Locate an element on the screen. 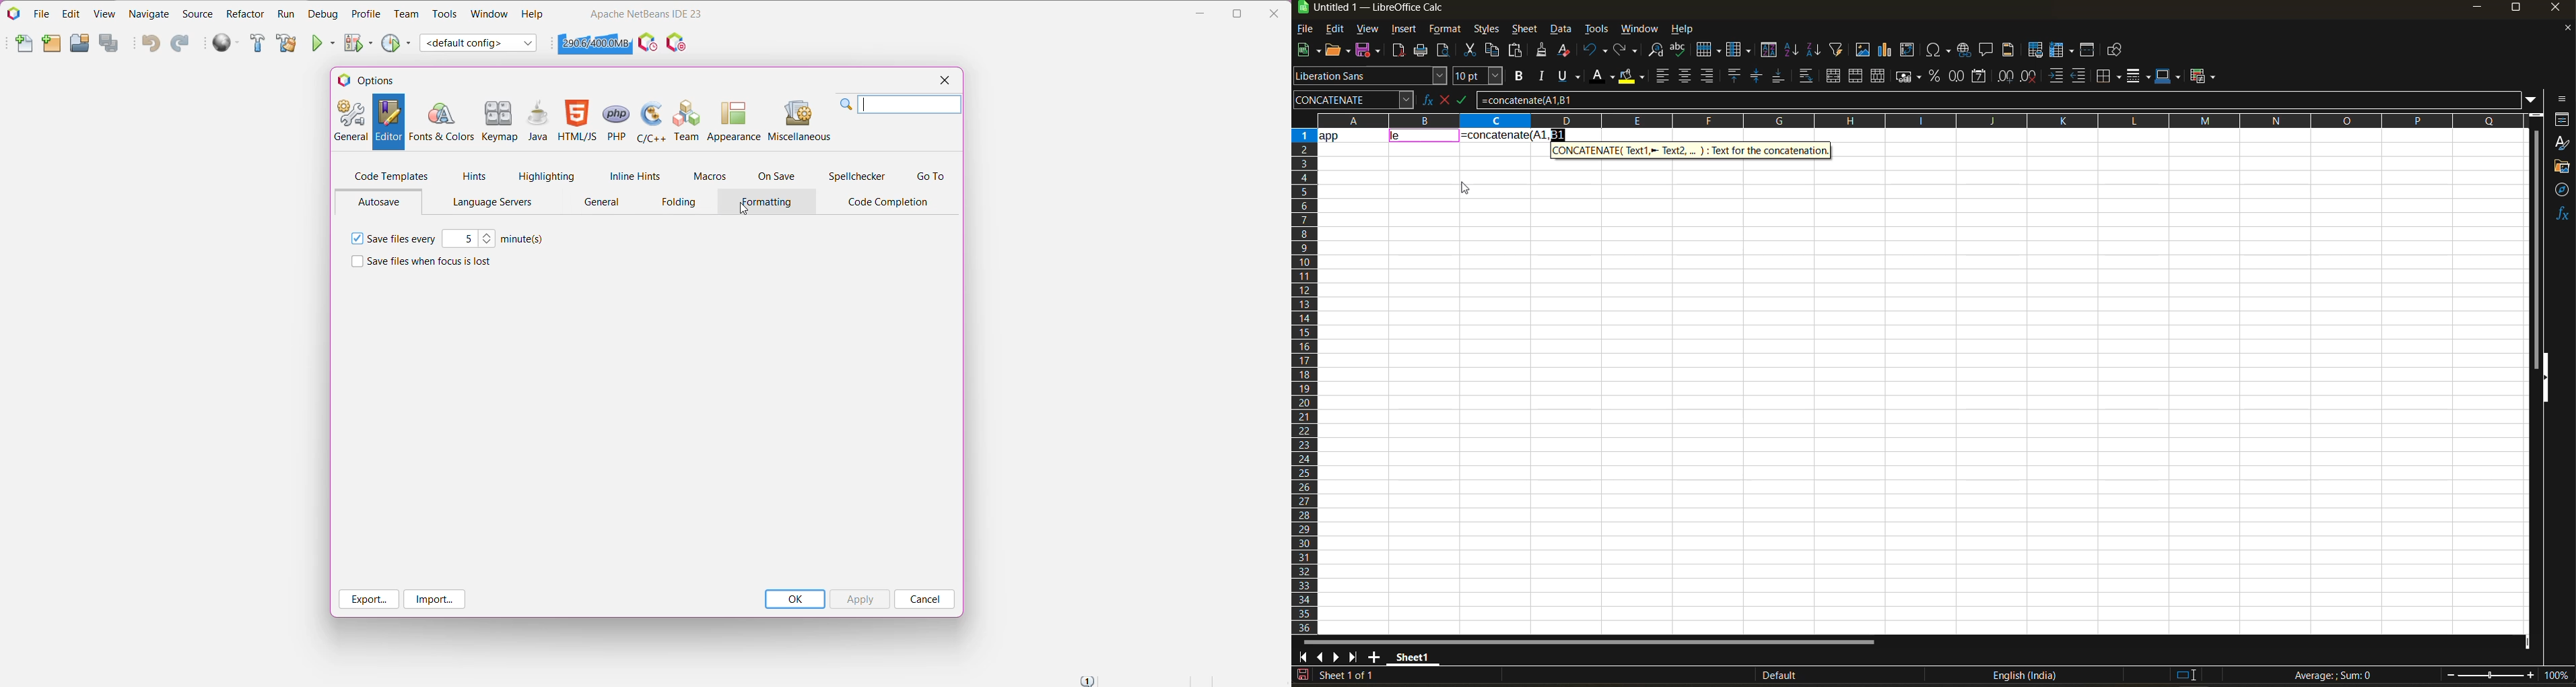 This screenshot has height=700, width=2576. headers and footers is located at coordinates (2009, 48).